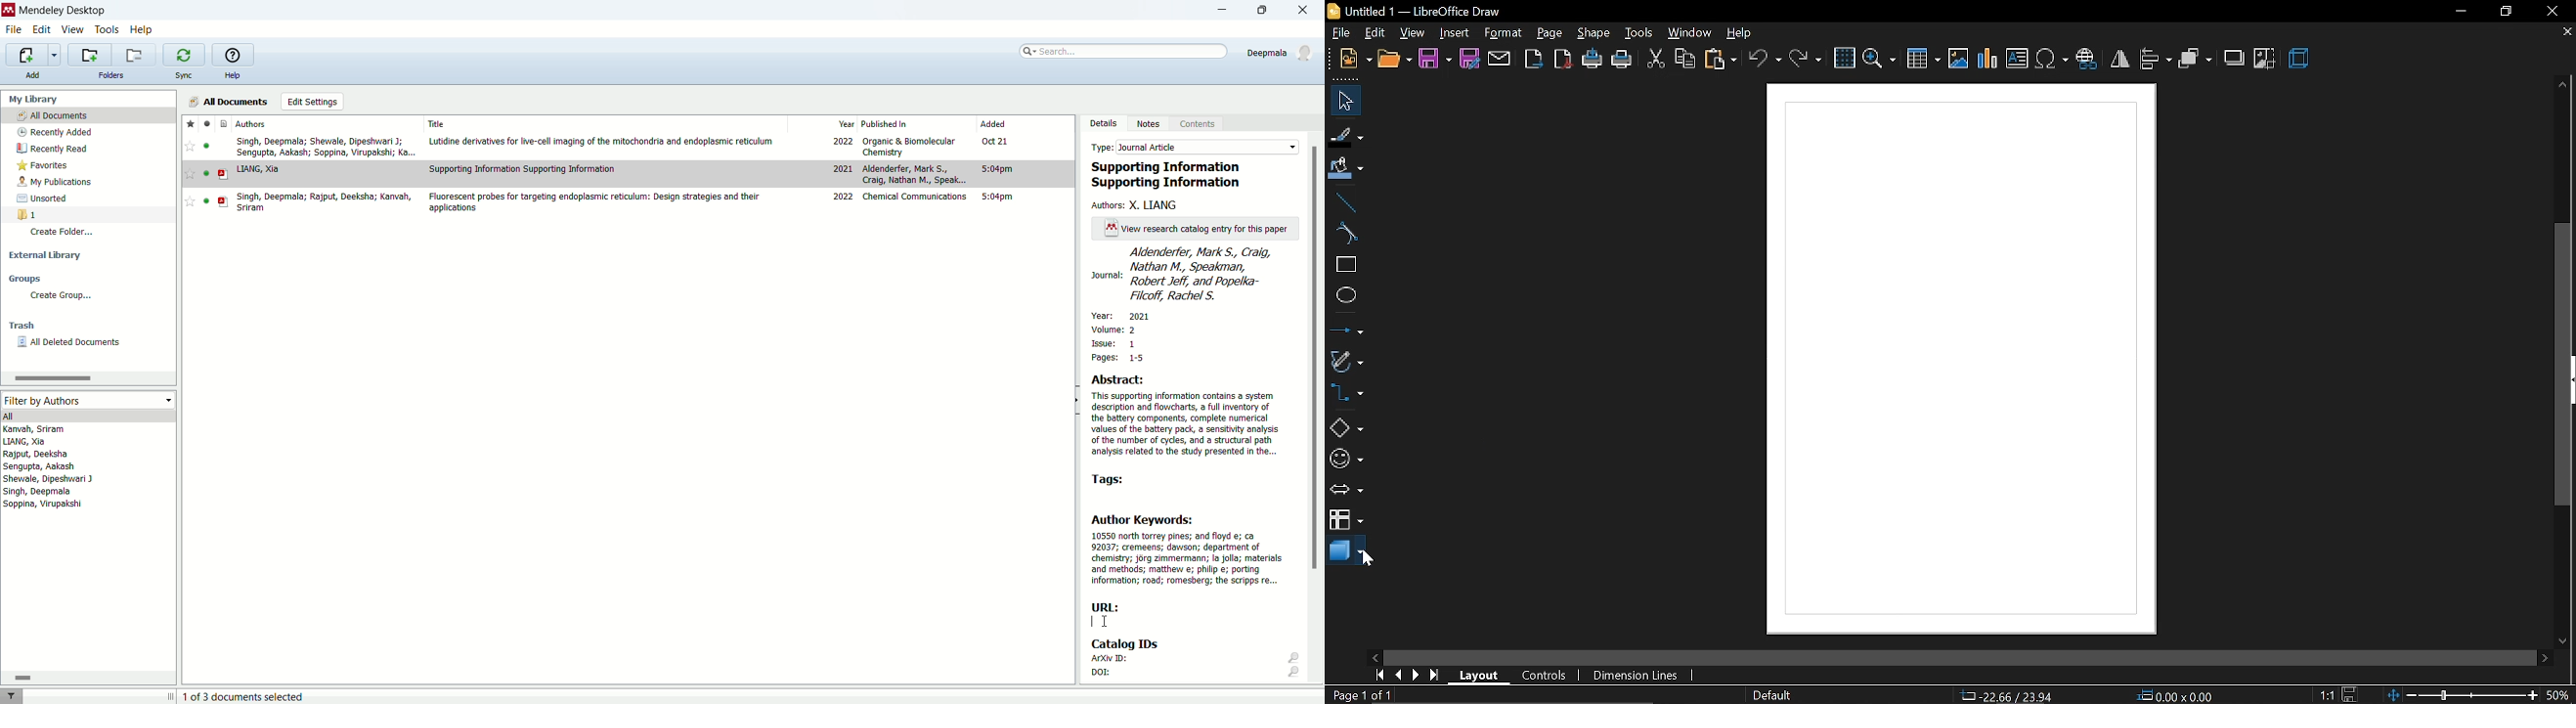 The image size is (2576, 728). What do you see at coordinates (523, 168) in the screenshot?
I see `Supporting Information Supporting Information` at bounding box center [523, 168].